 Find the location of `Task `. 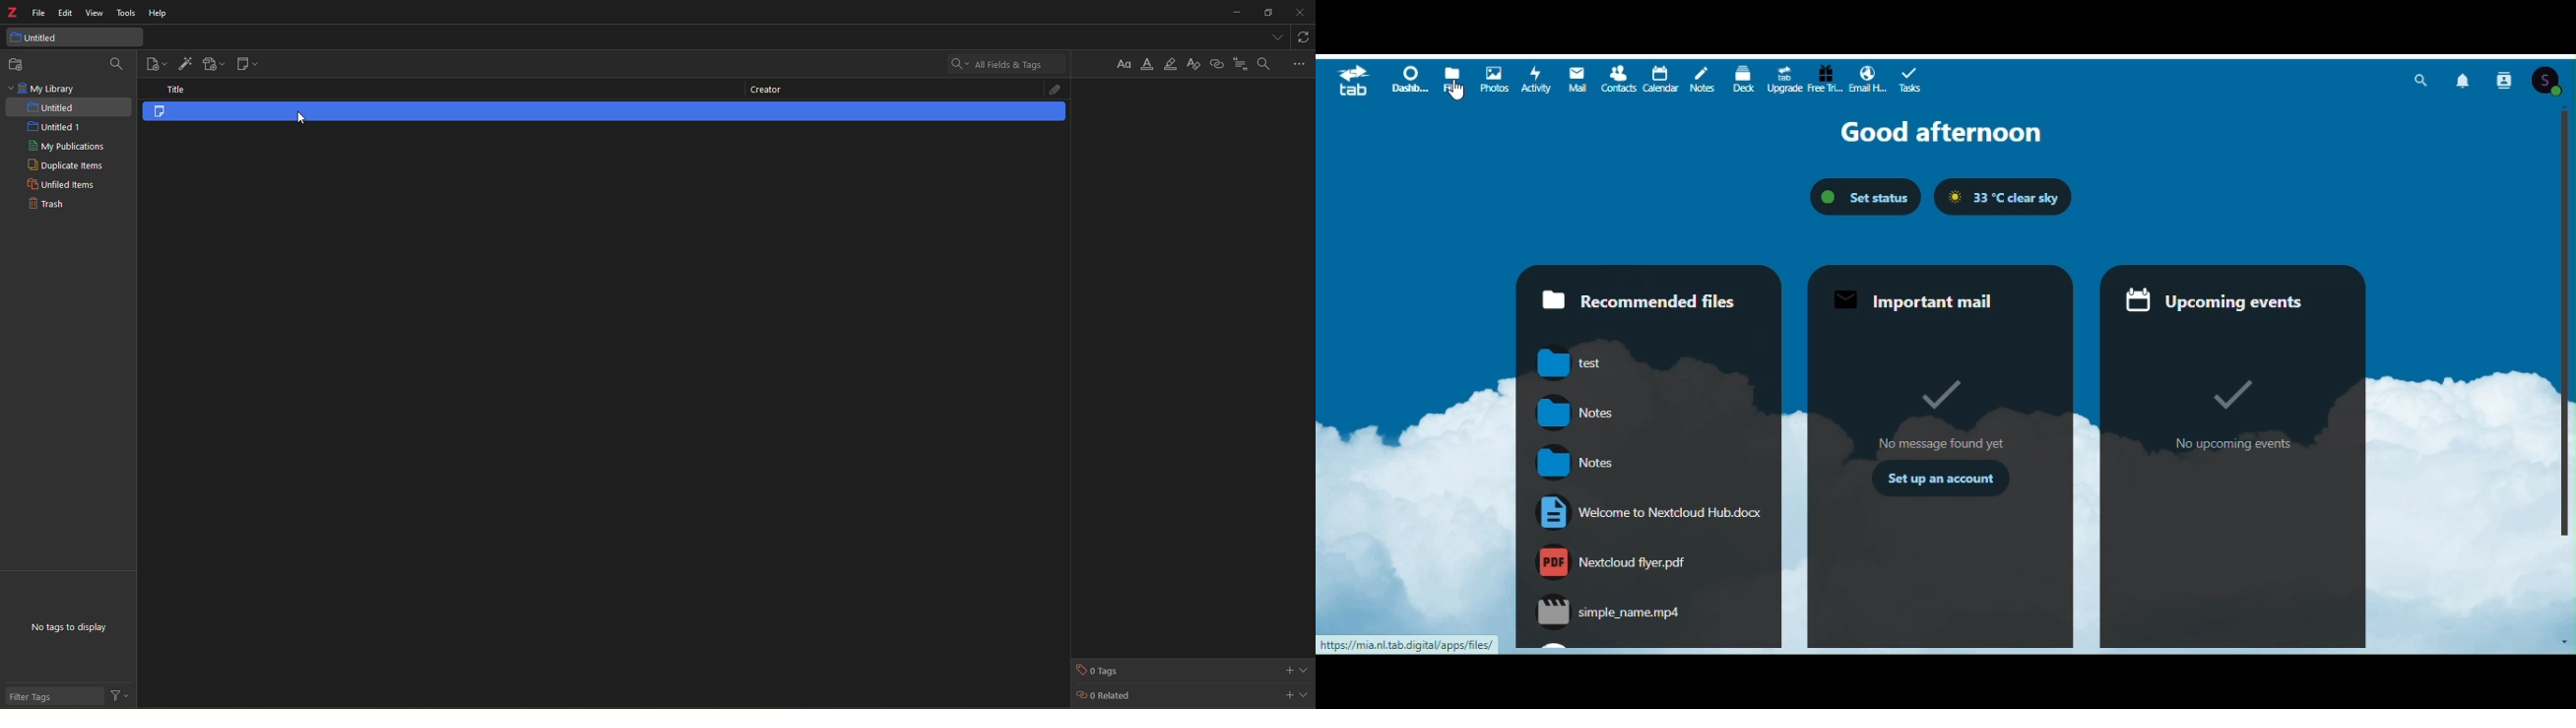

Task  is located at coordinates (1910, 77).